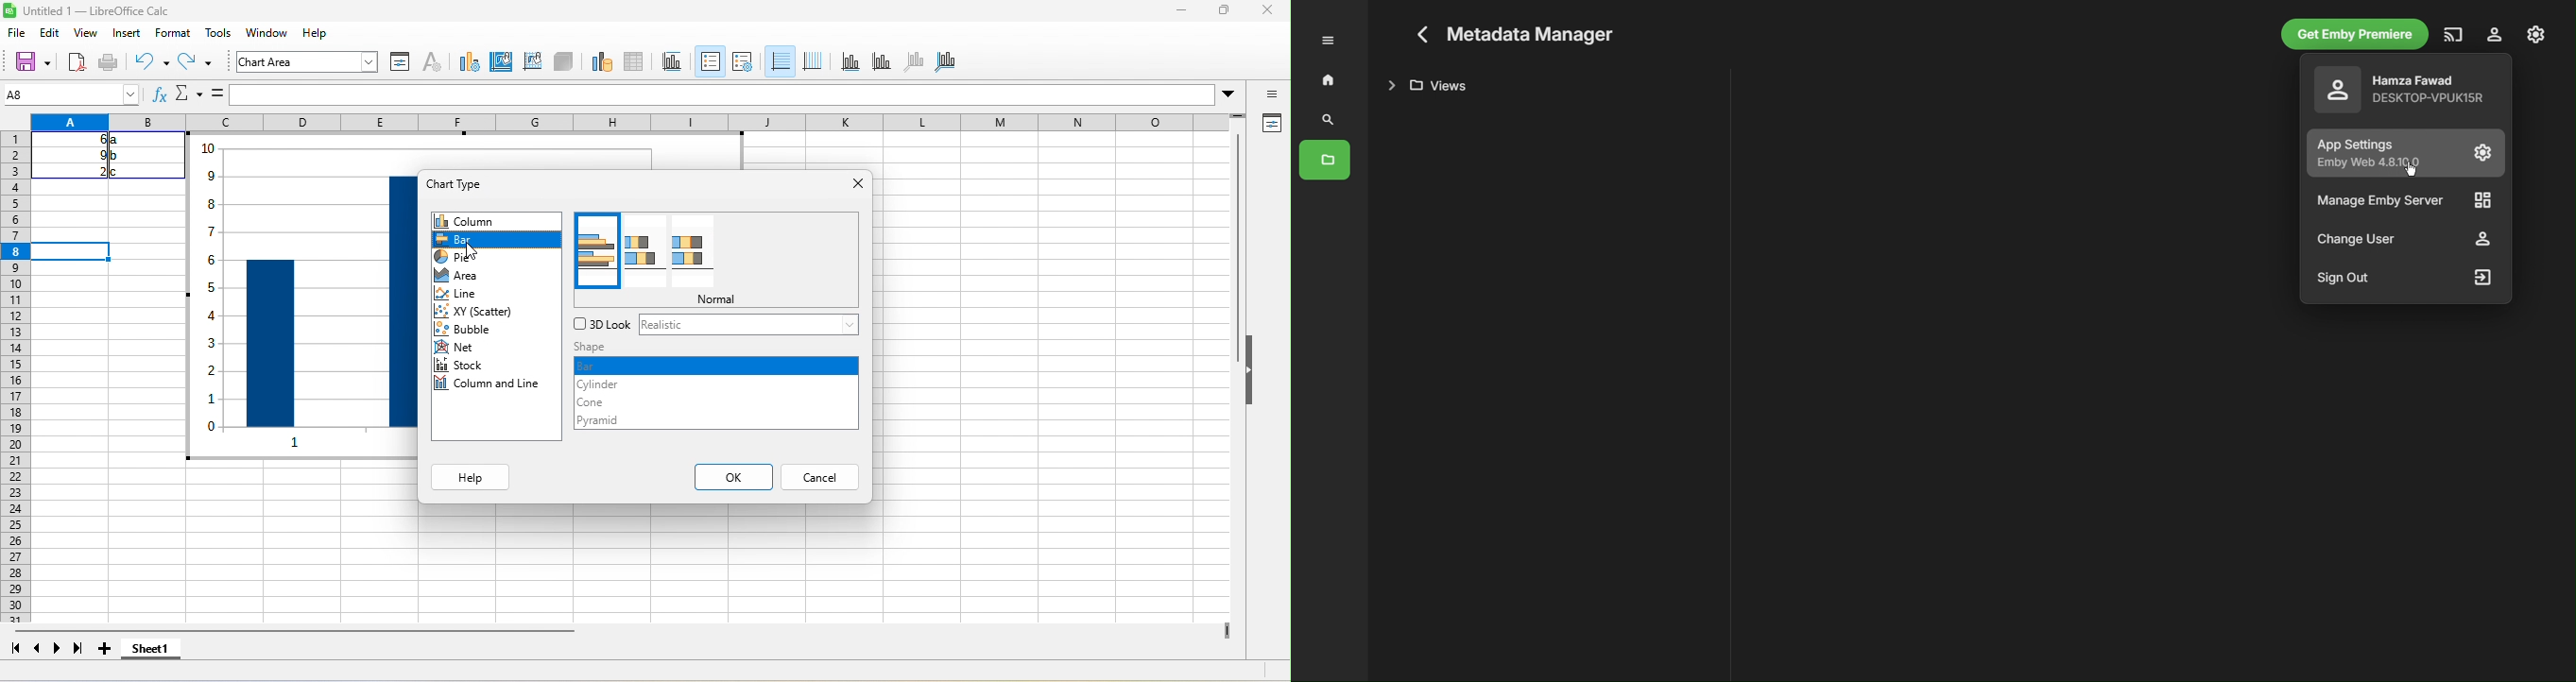 The image size is (2576, 700). What do you see at coordinates (672, 63) in the screenshot?
I see `titles` at bounding box center [672, 63].